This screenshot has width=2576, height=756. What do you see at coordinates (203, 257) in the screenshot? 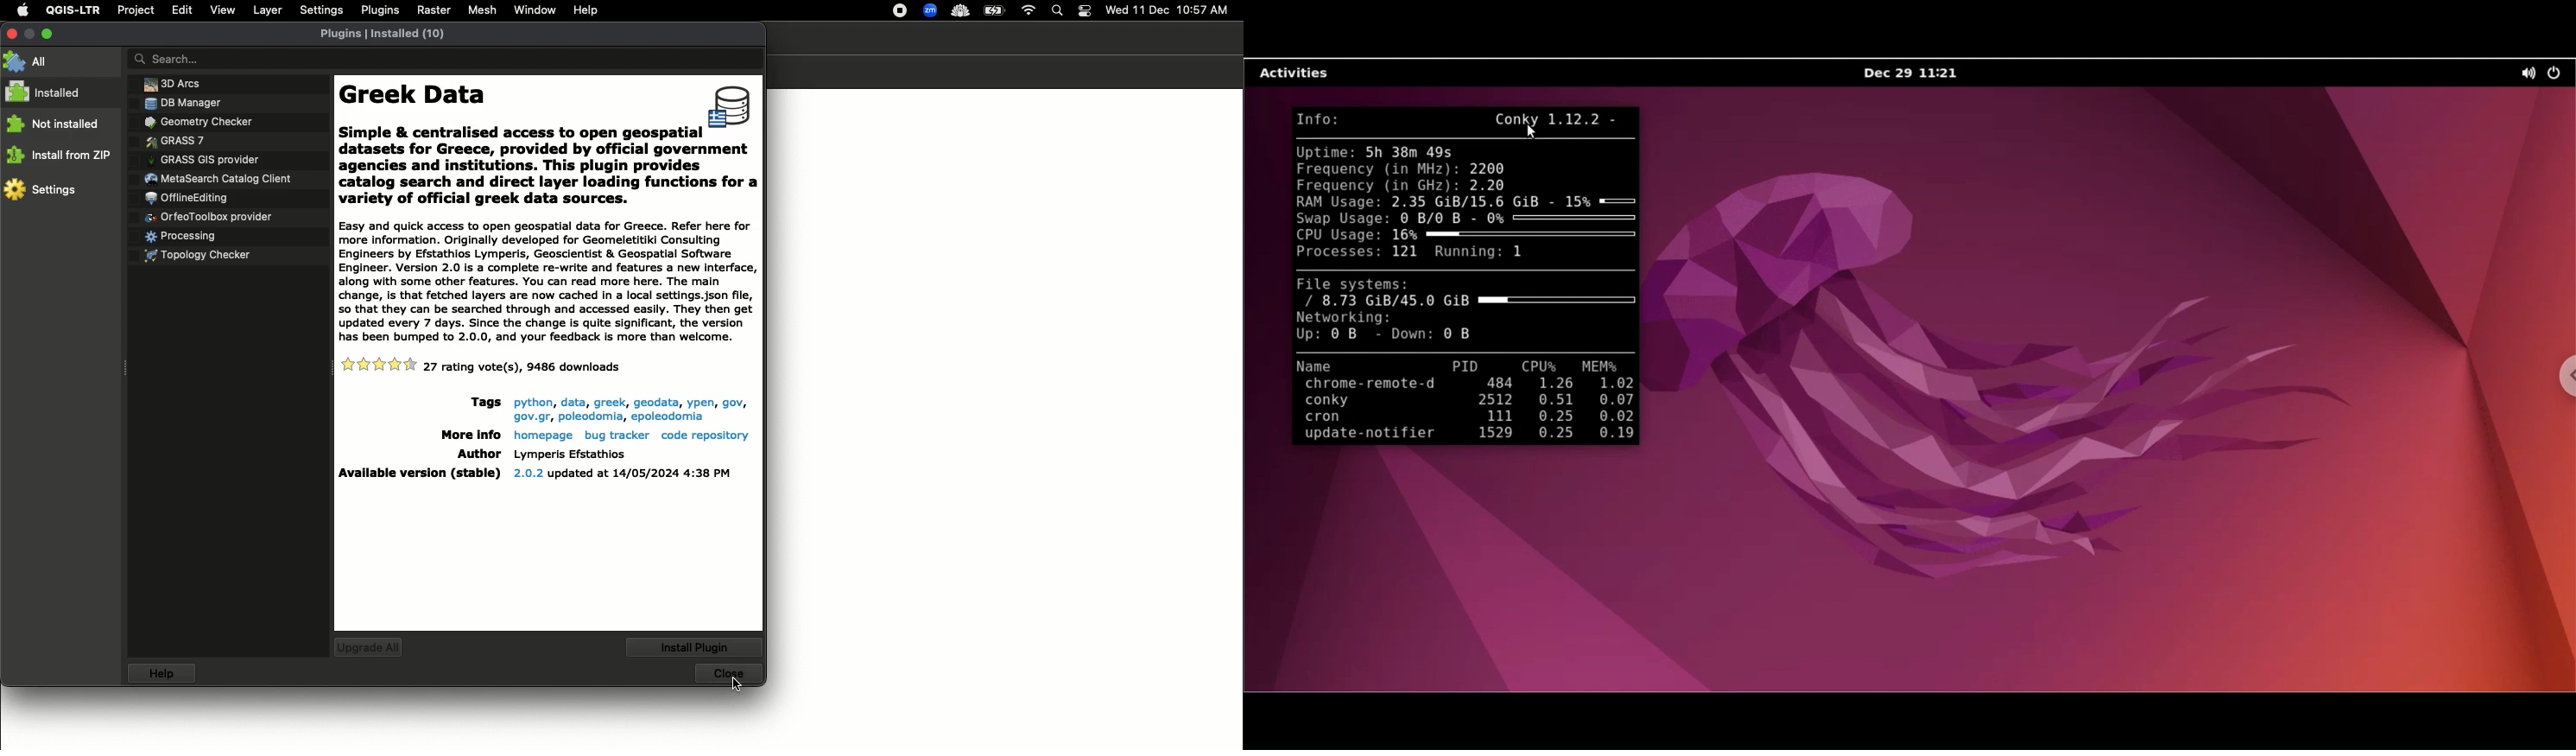
I see `Topology checker` at bounding box center [203, 257].